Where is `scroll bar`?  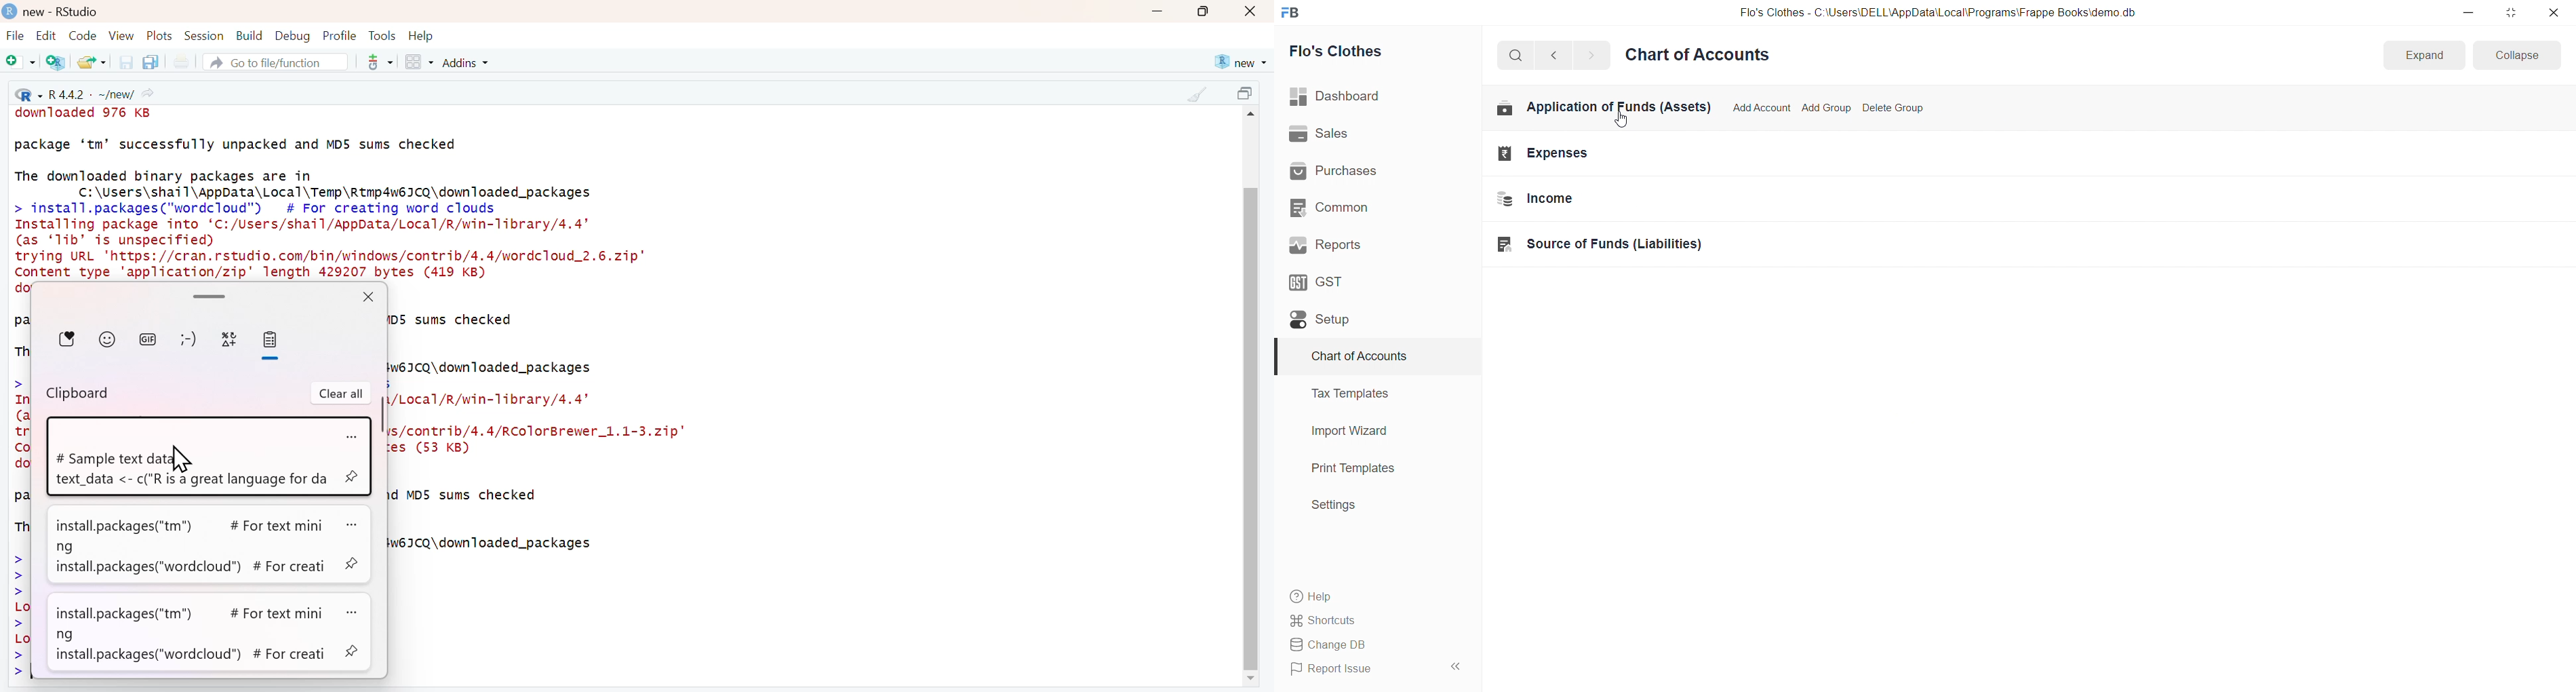
scroll bar is located at coordinates (210, 296).